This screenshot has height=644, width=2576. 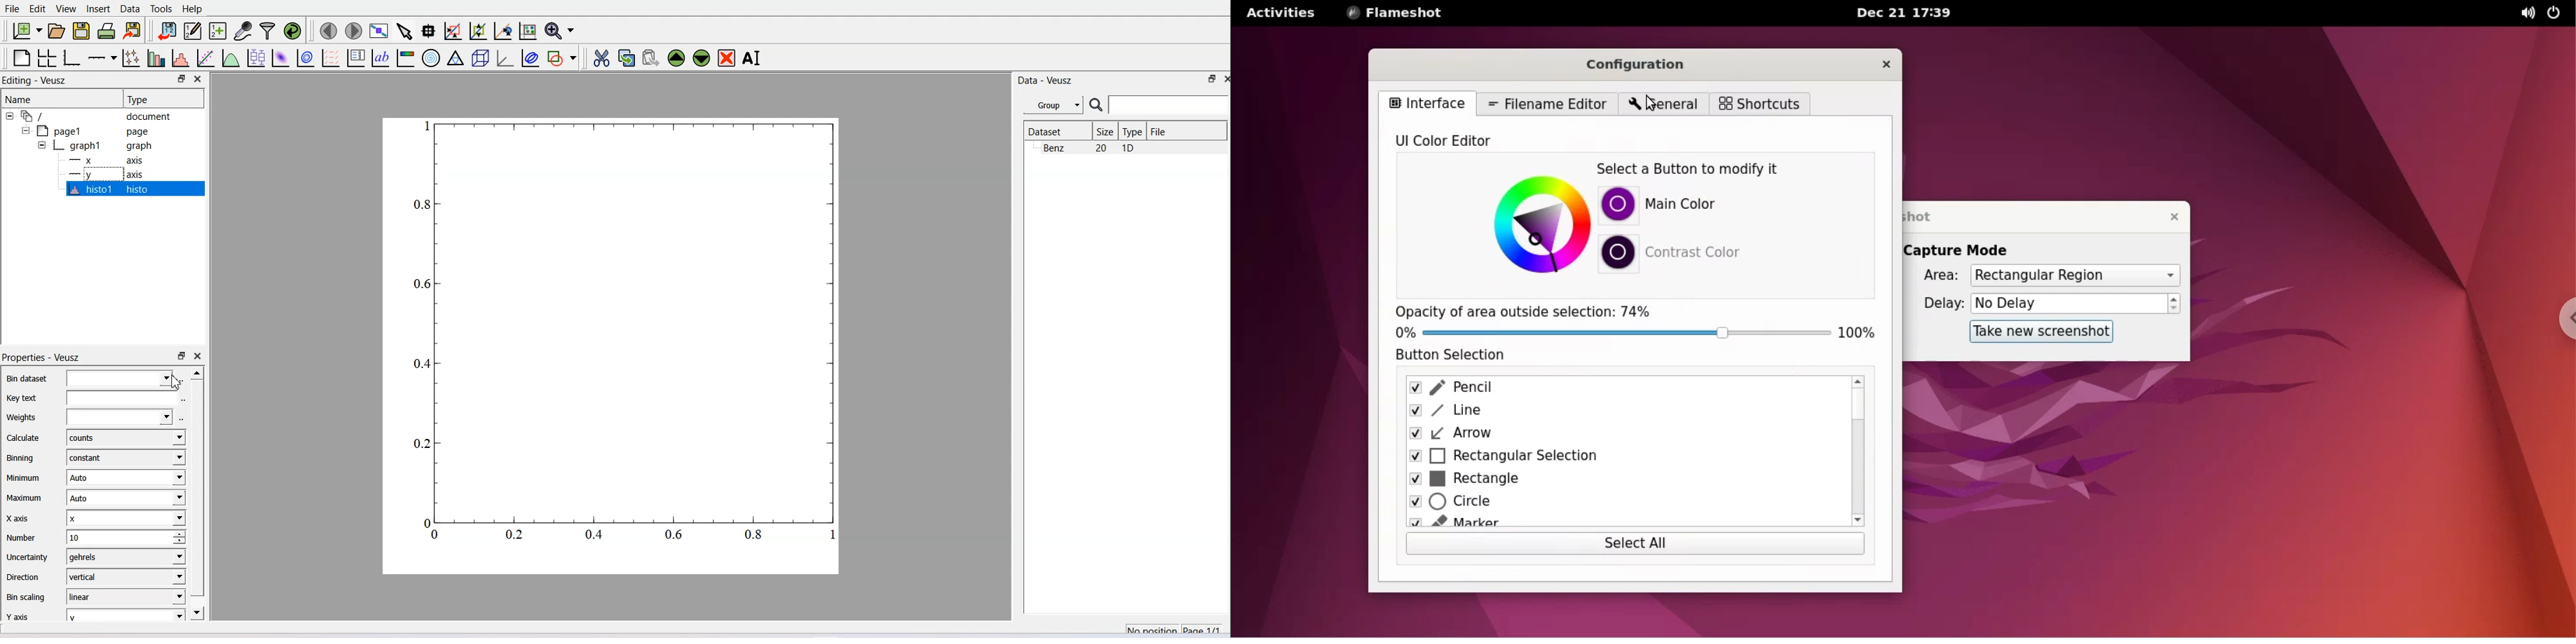 What do you see at coordinates (93, 614) in the screenshot?
I see `Y axis - Y` at bounding box center [93, 614].